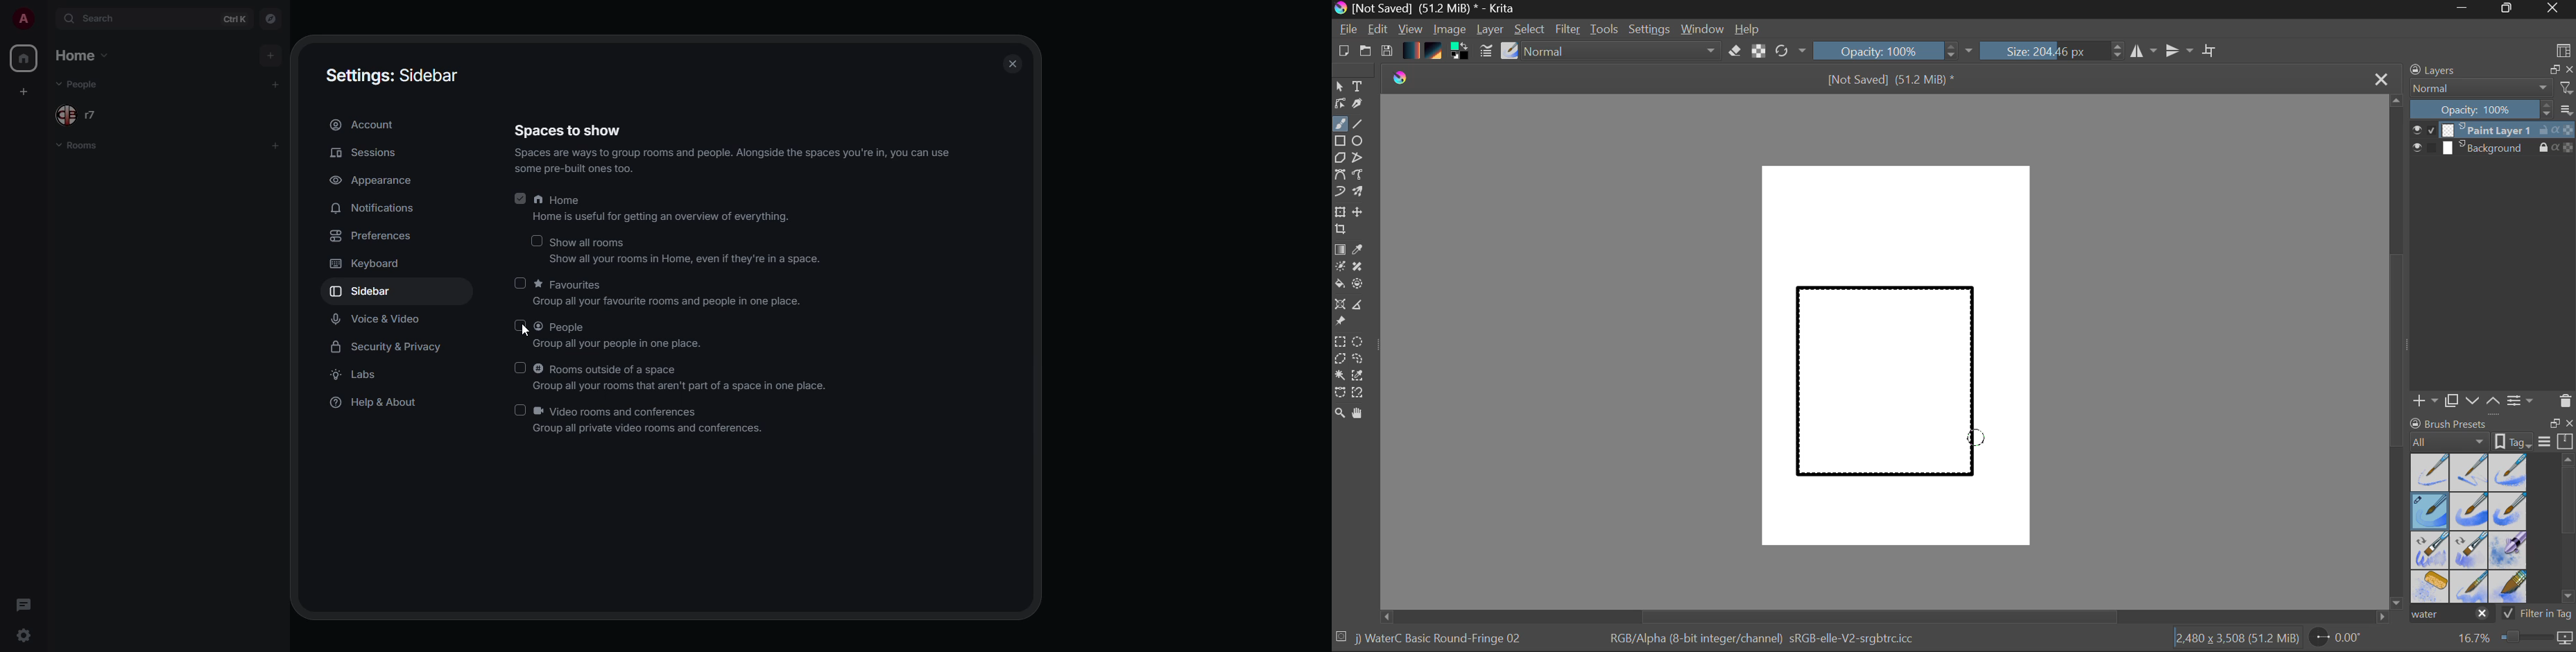 This screenshot has width=2576, height=672. Describe the element at coordinates (1340, 414) in the screenshot. I see `Zoom` at that location.